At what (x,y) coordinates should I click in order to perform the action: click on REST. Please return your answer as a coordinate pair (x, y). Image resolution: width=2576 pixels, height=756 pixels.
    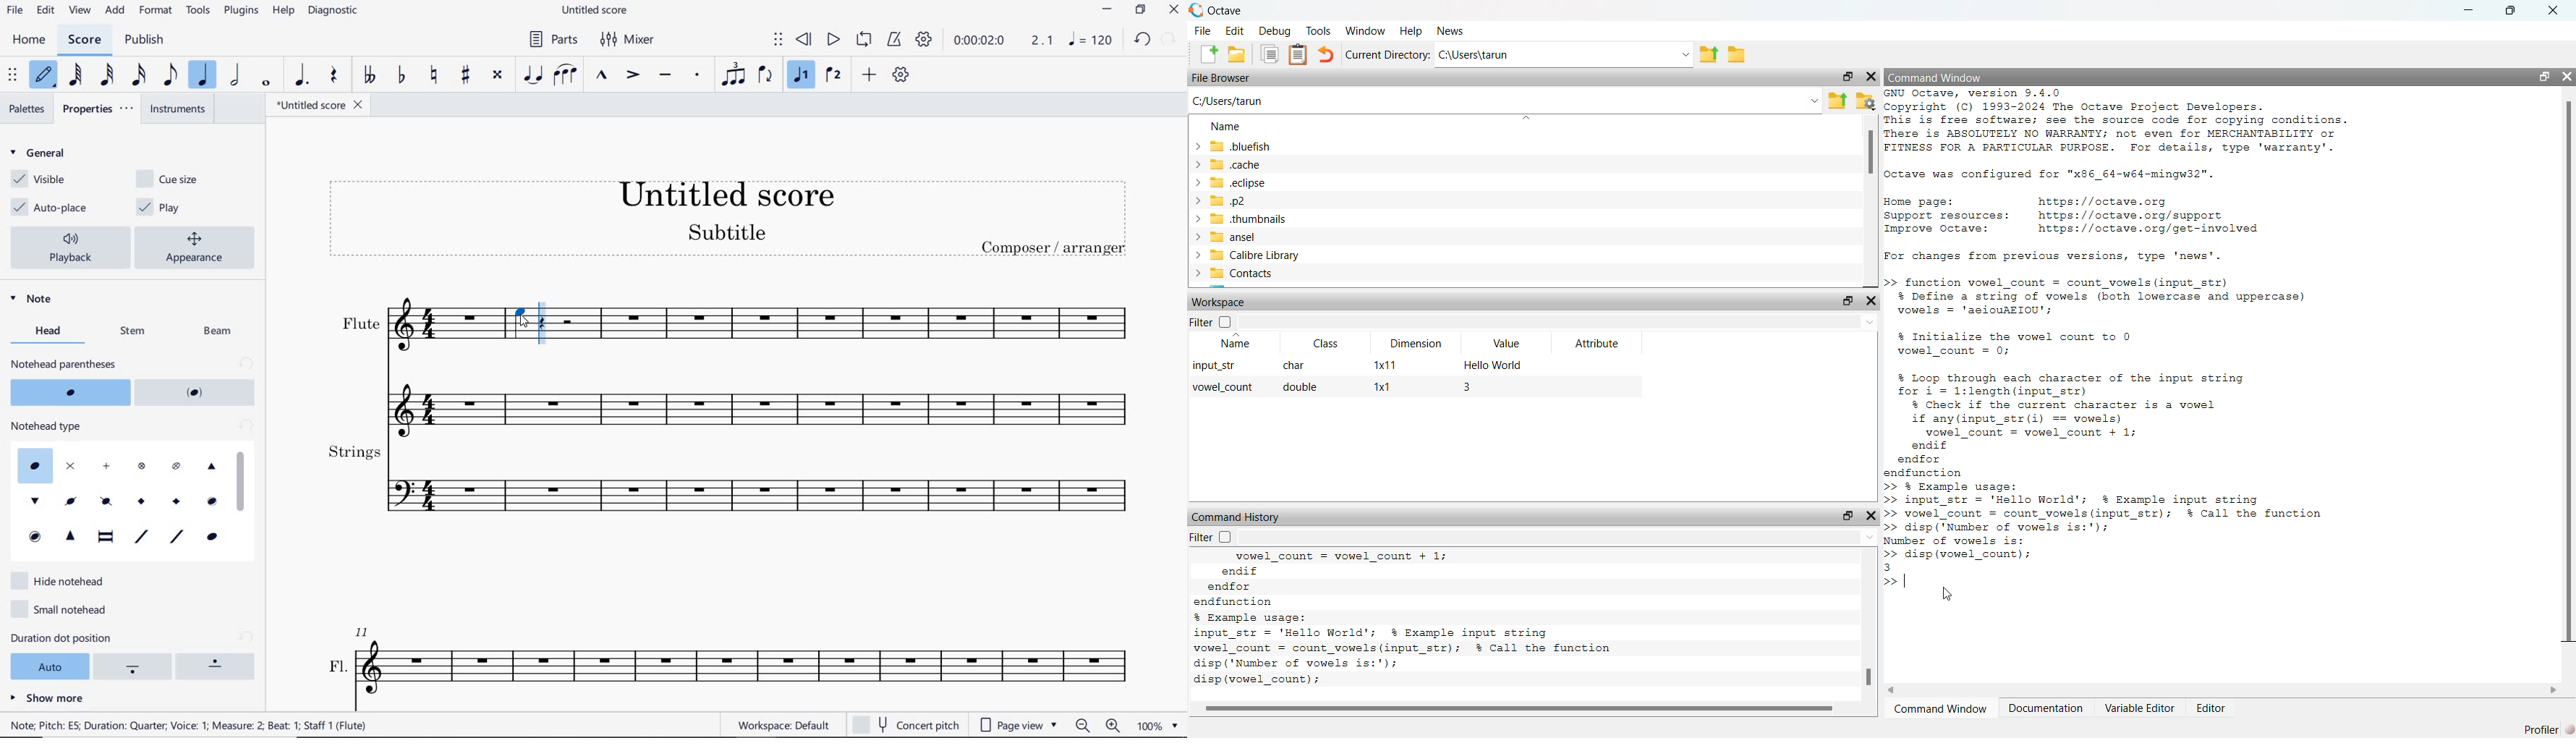
    Looking at the image, I should click on (332, 76).